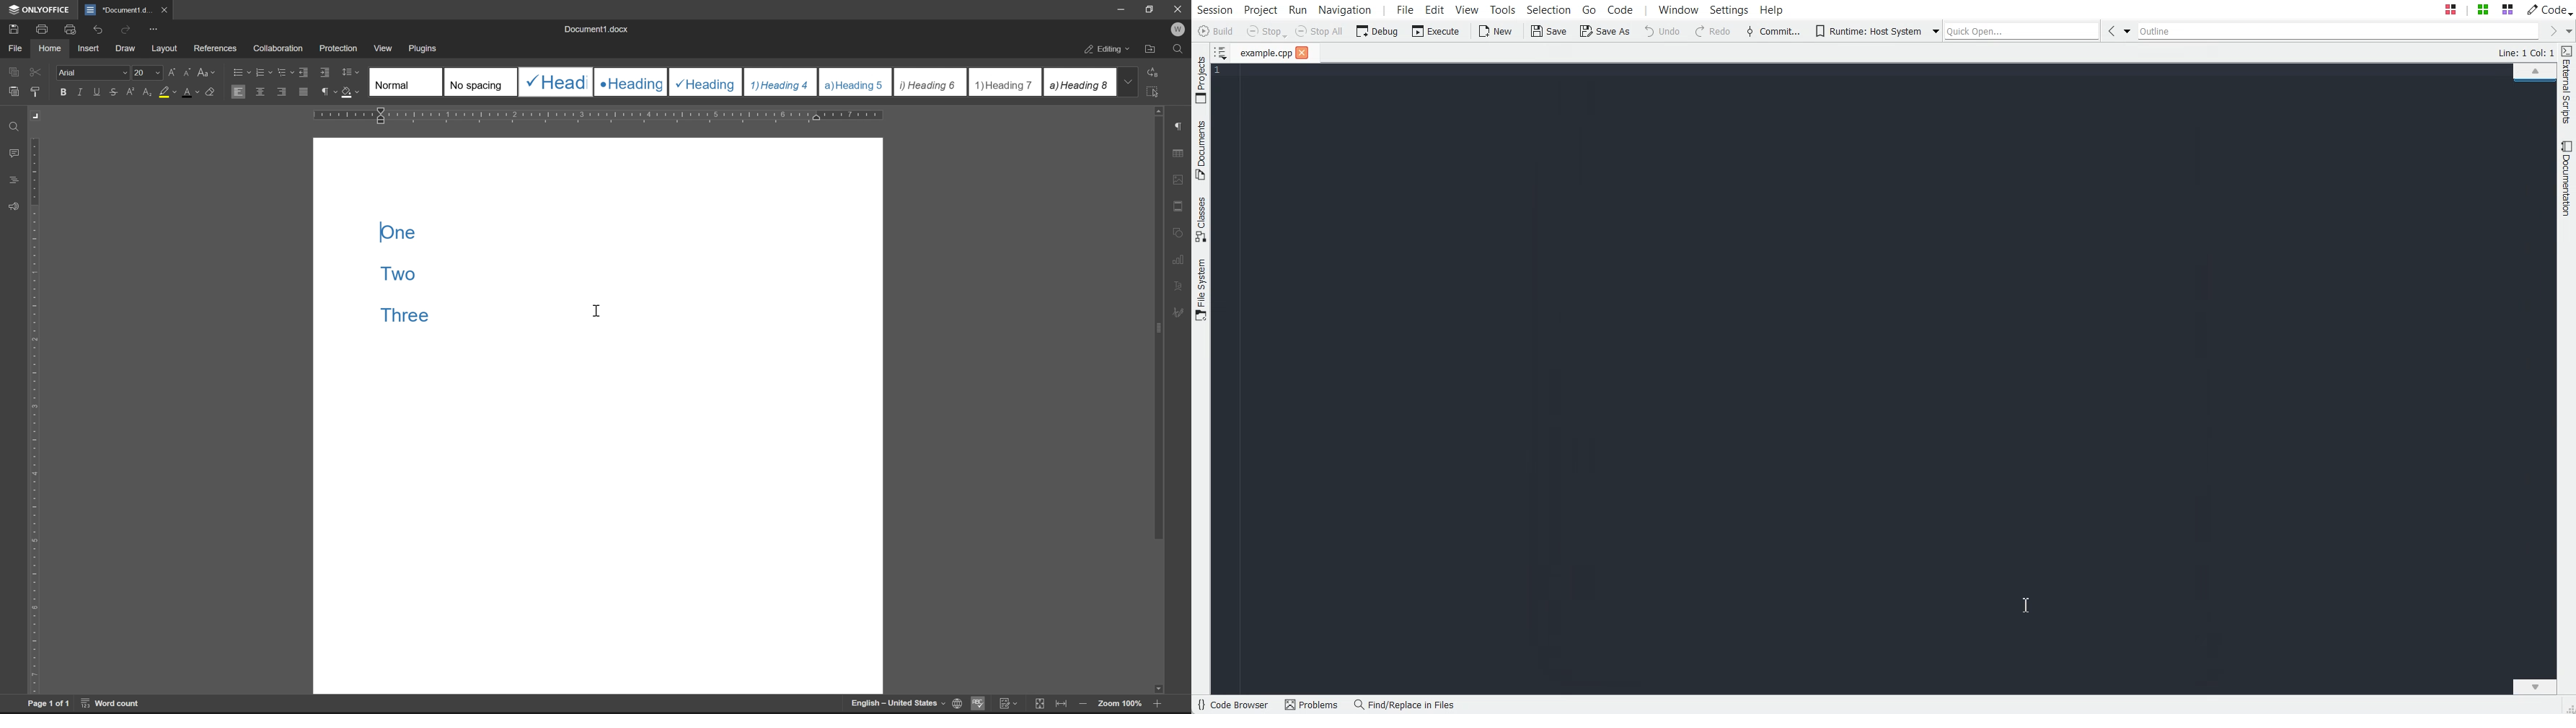 The image size is (2576, 728). I want to click on text art settings, so click(1178, 286).